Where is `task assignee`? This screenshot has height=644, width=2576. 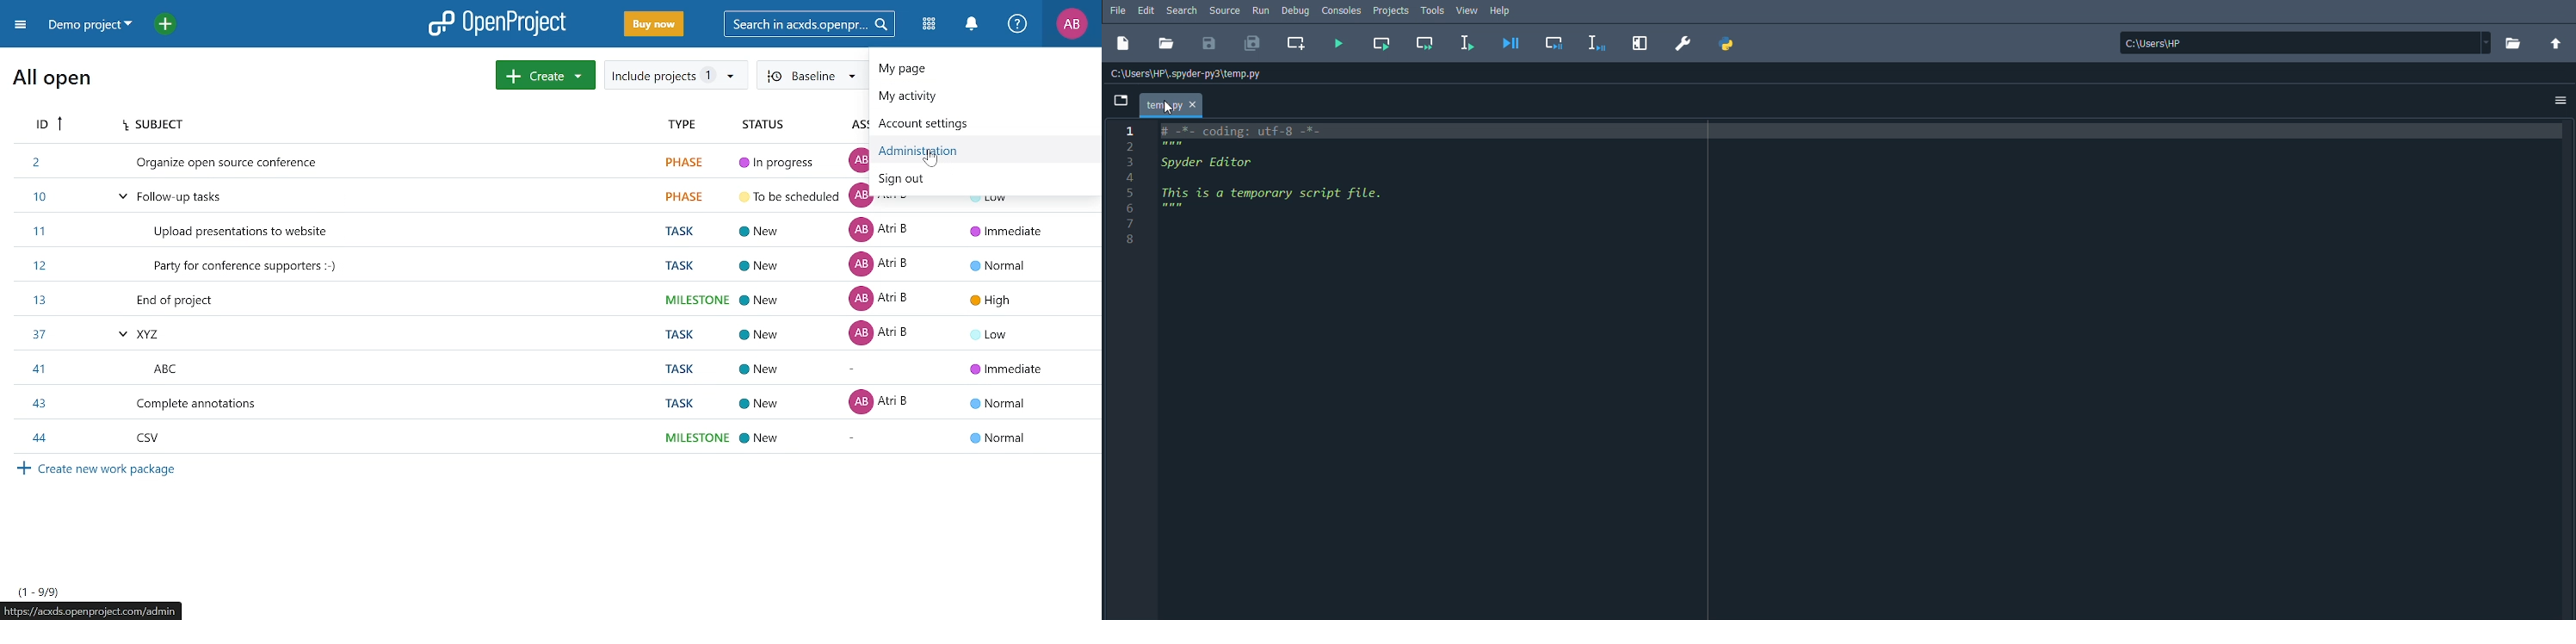
task assignee is located at coordinates (884, 330).